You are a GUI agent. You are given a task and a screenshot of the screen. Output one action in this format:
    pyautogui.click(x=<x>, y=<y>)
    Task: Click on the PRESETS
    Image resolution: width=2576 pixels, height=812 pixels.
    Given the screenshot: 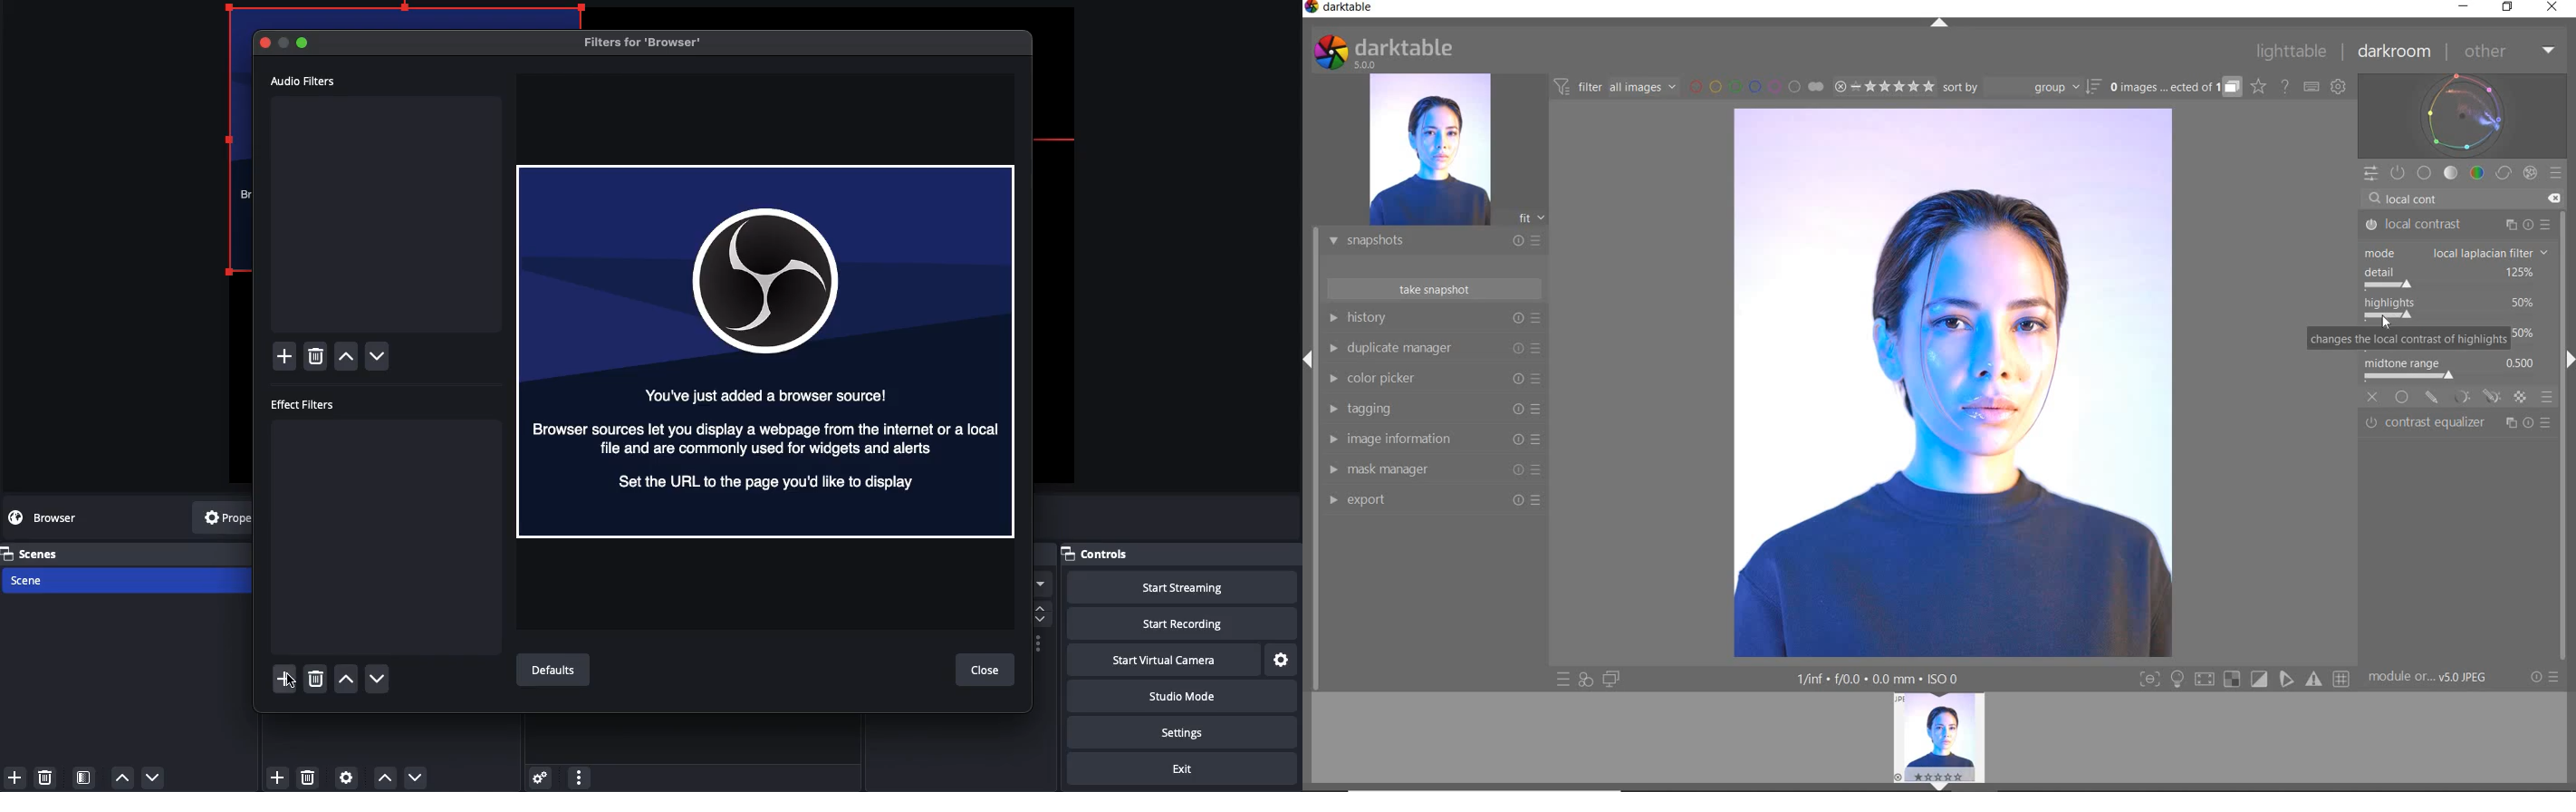 What is the action you would take?
    pyautogui.click(x=2556, y=172)
    